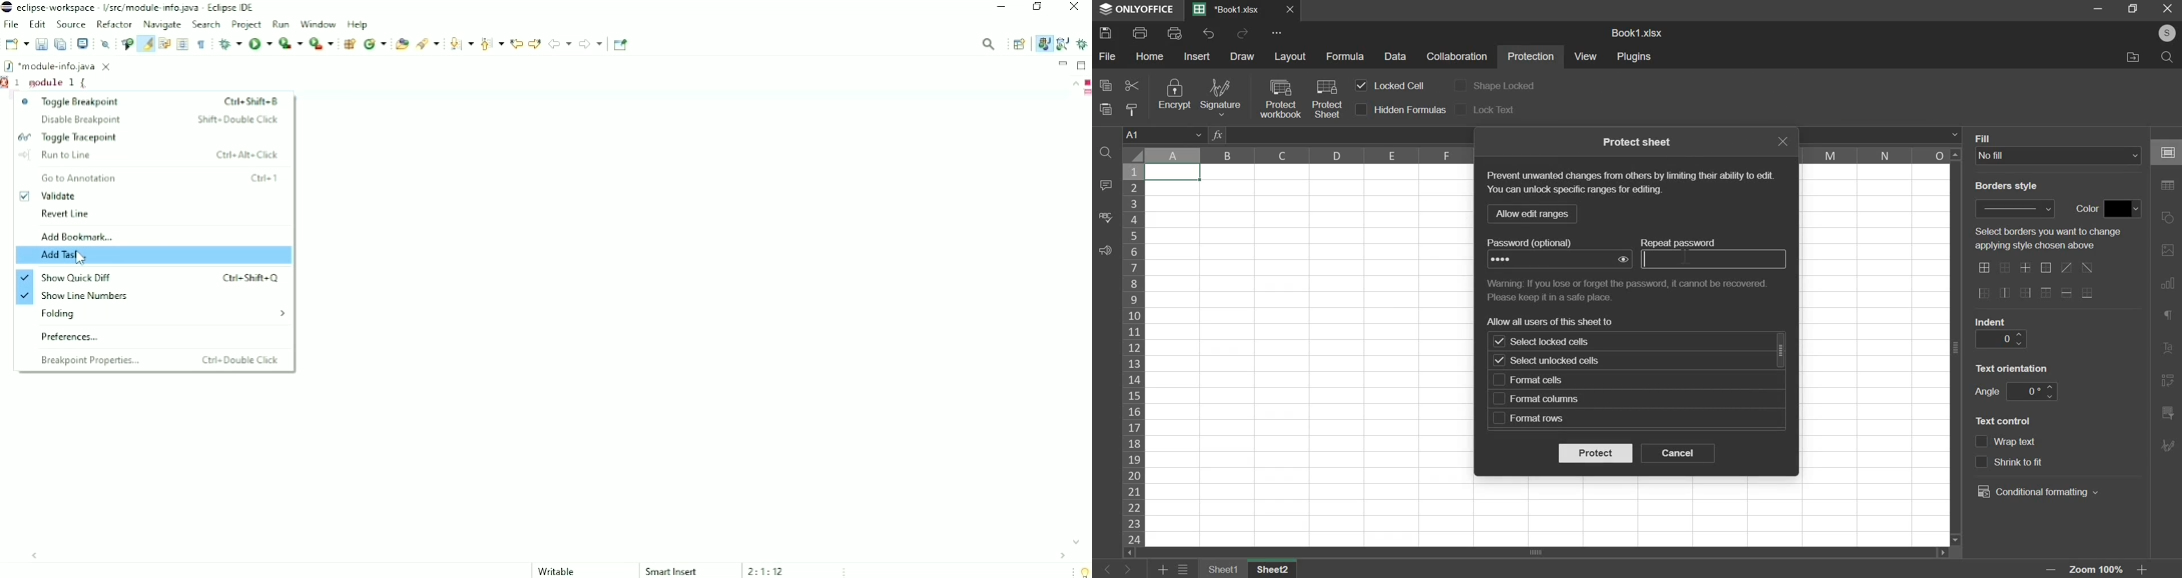  Describe the element at coordinates (2169, 349) in the screenshot. I see `right side bar` at that location.